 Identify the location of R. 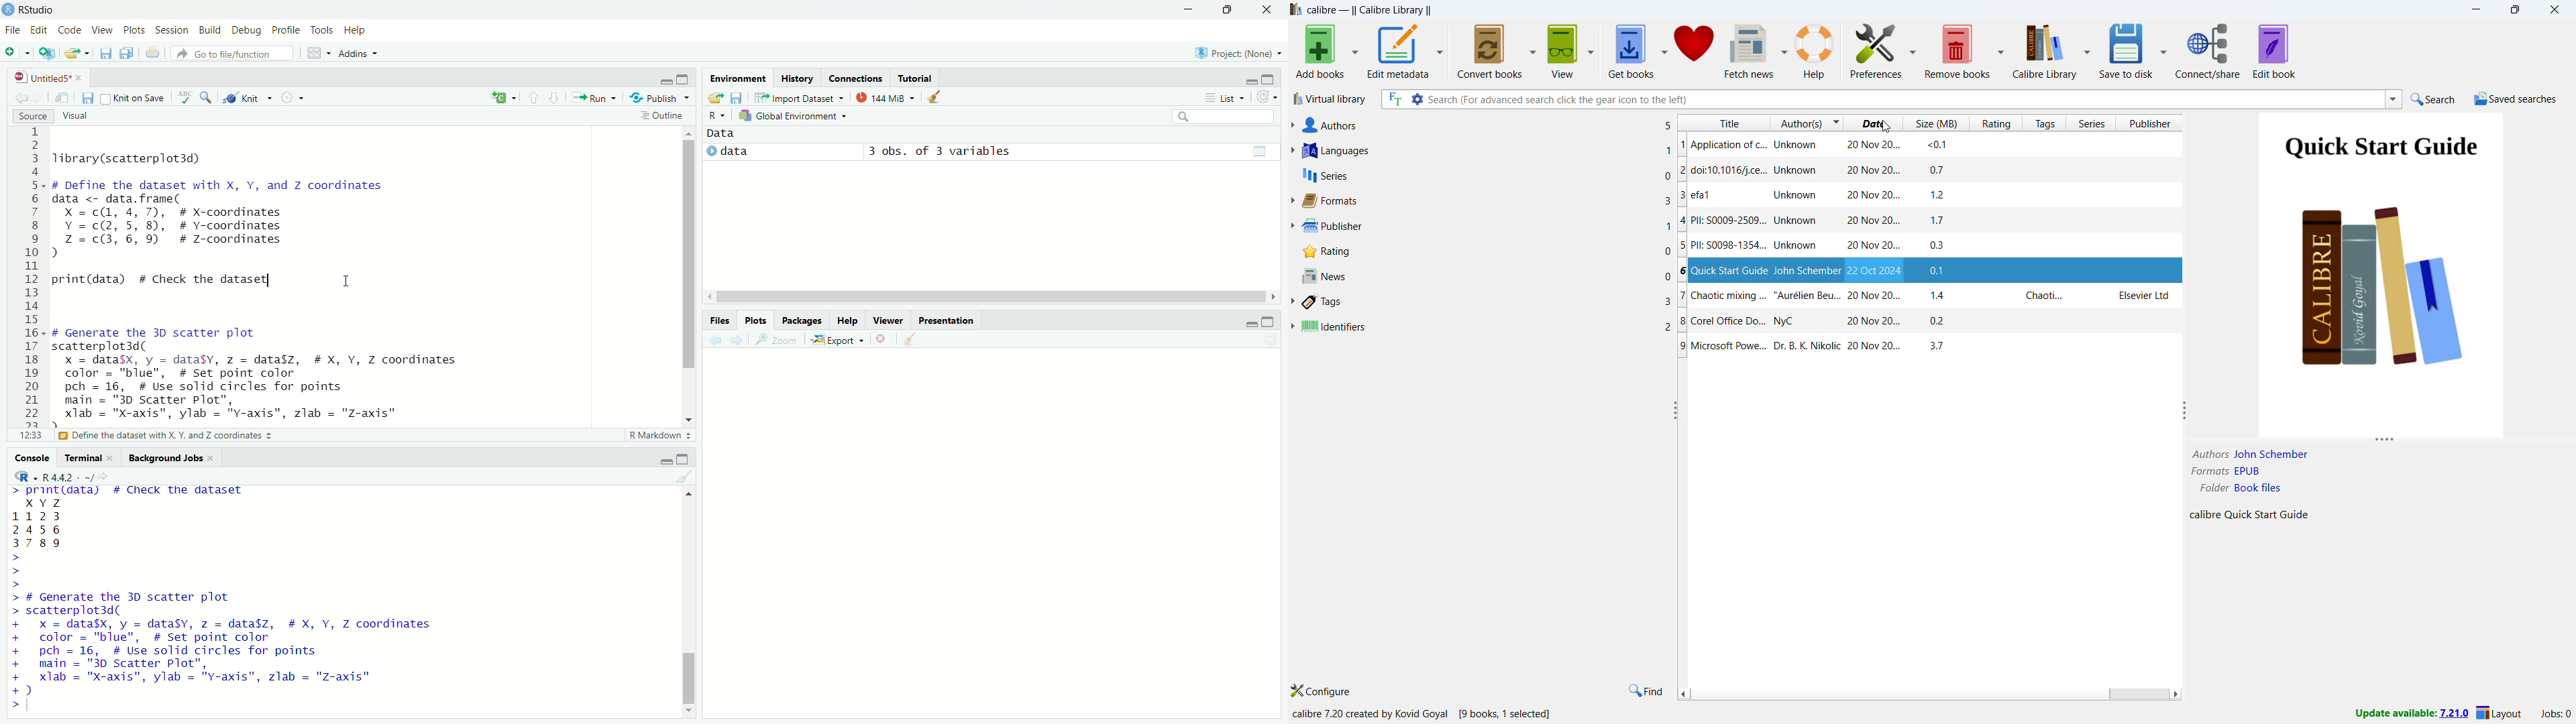
(23, 475).